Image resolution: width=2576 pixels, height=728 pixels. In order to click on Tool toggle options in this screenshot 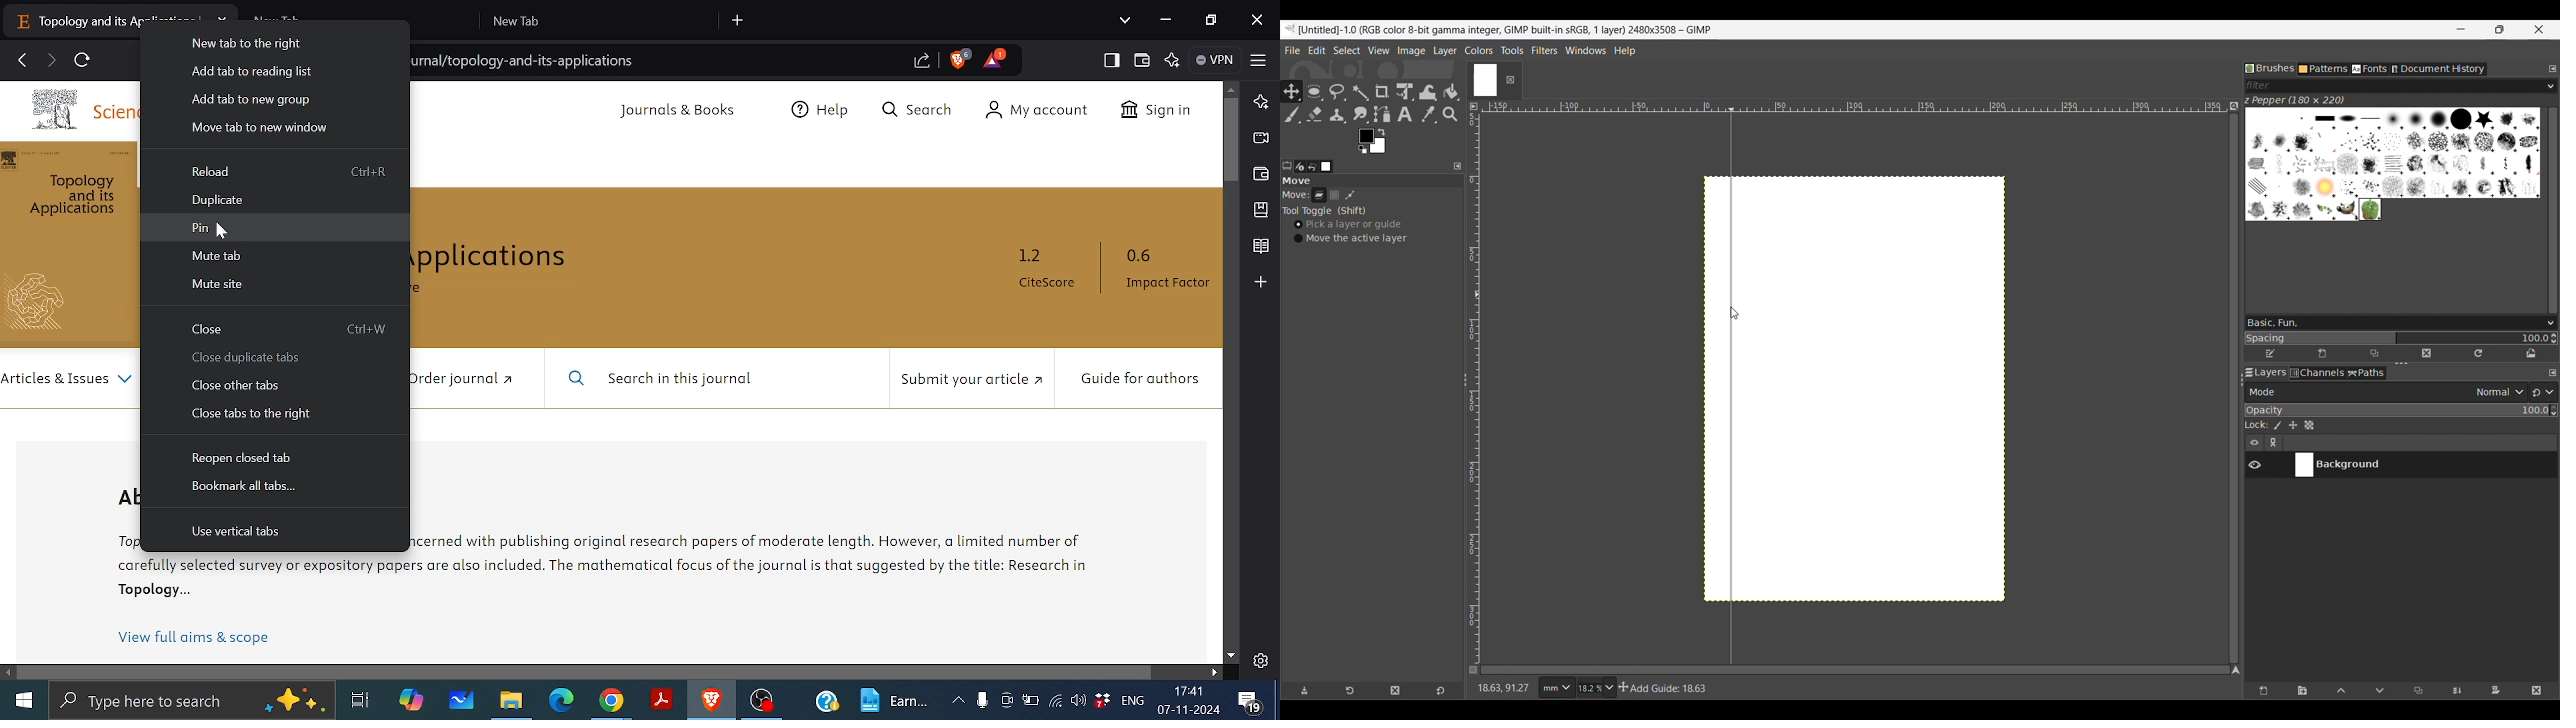, I will do `click(1324, 211)`.